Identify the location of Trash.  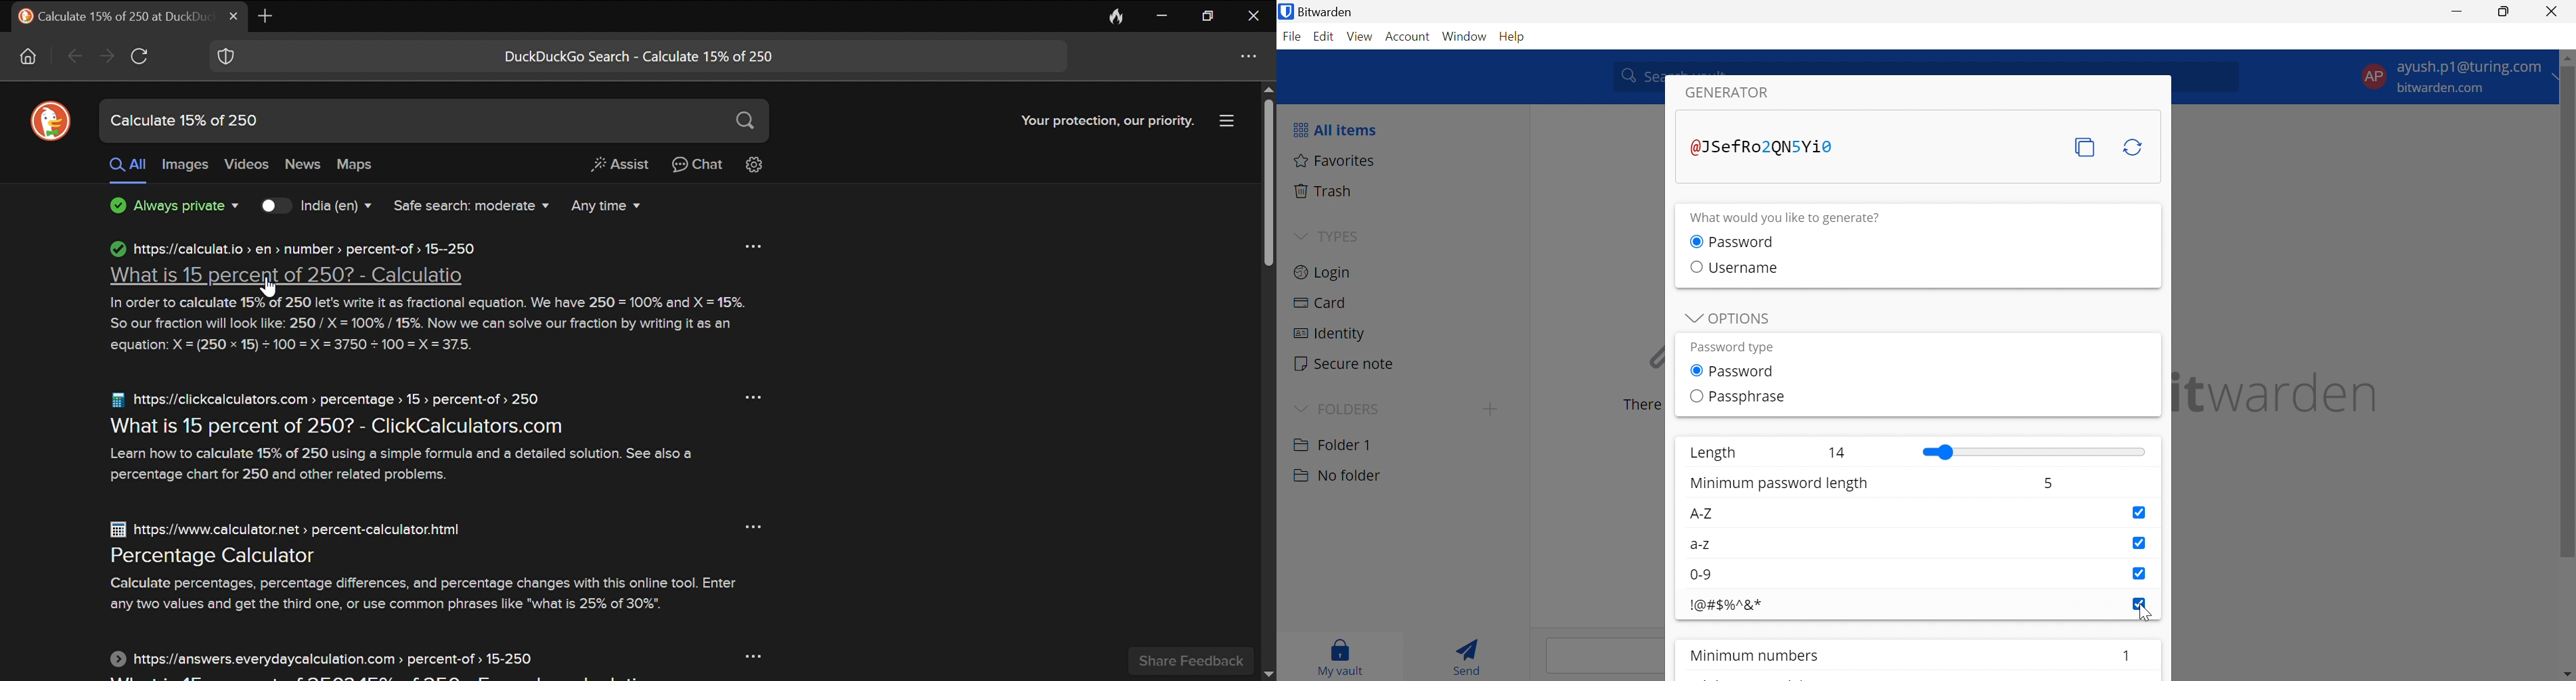
(1327, 191).